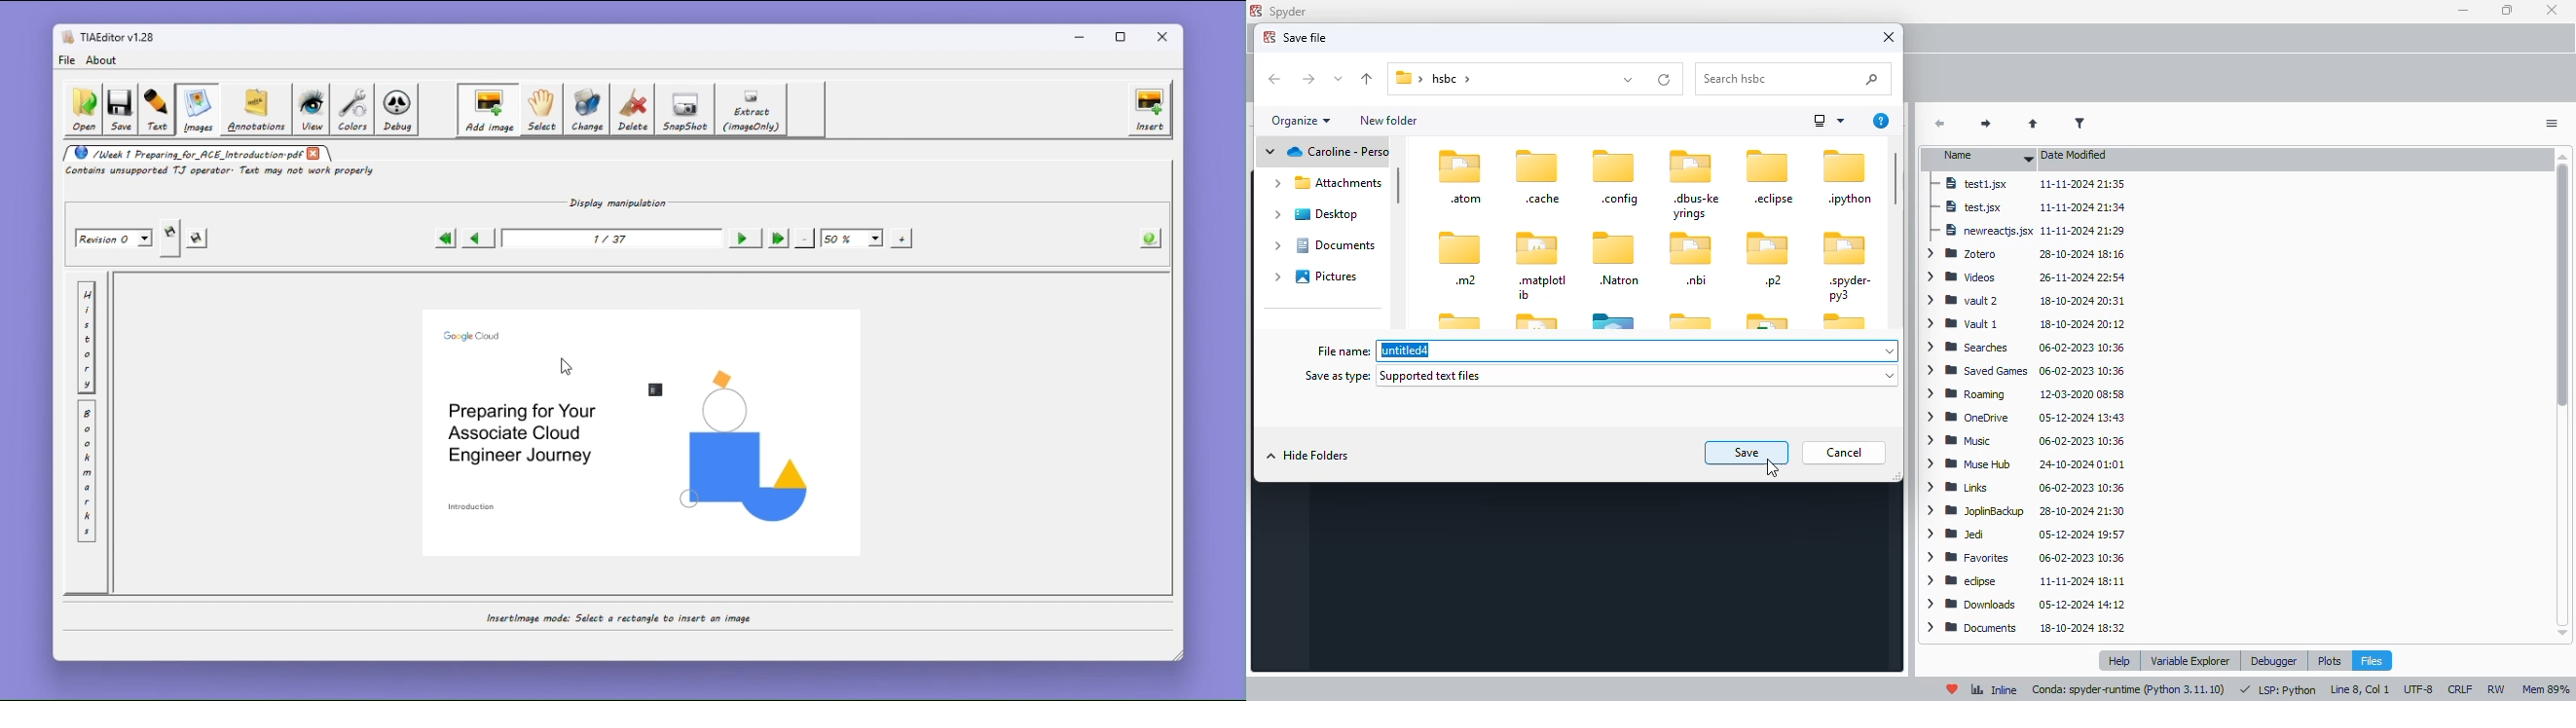  Describe the element at coordinates (2190, 661) in the screenshot. I see `variable explorer` at that location.